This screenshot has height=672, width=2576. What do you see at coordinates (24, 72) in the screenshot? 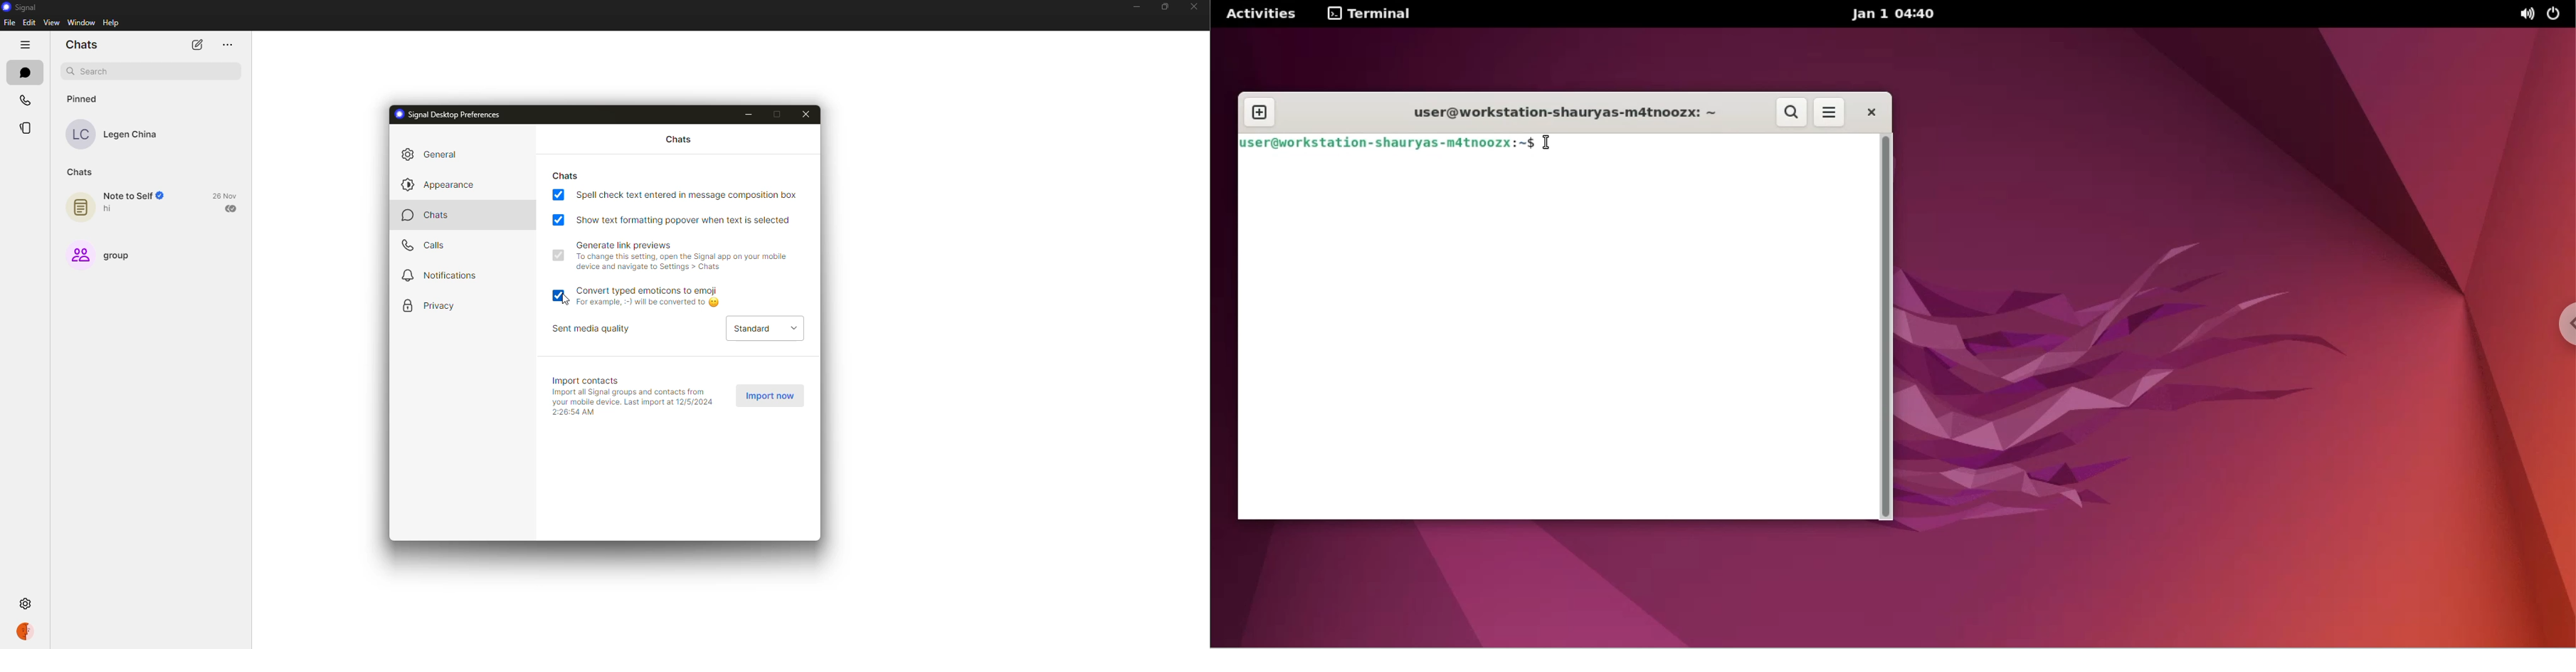
I see `chats` at bounding box center [24, 72].